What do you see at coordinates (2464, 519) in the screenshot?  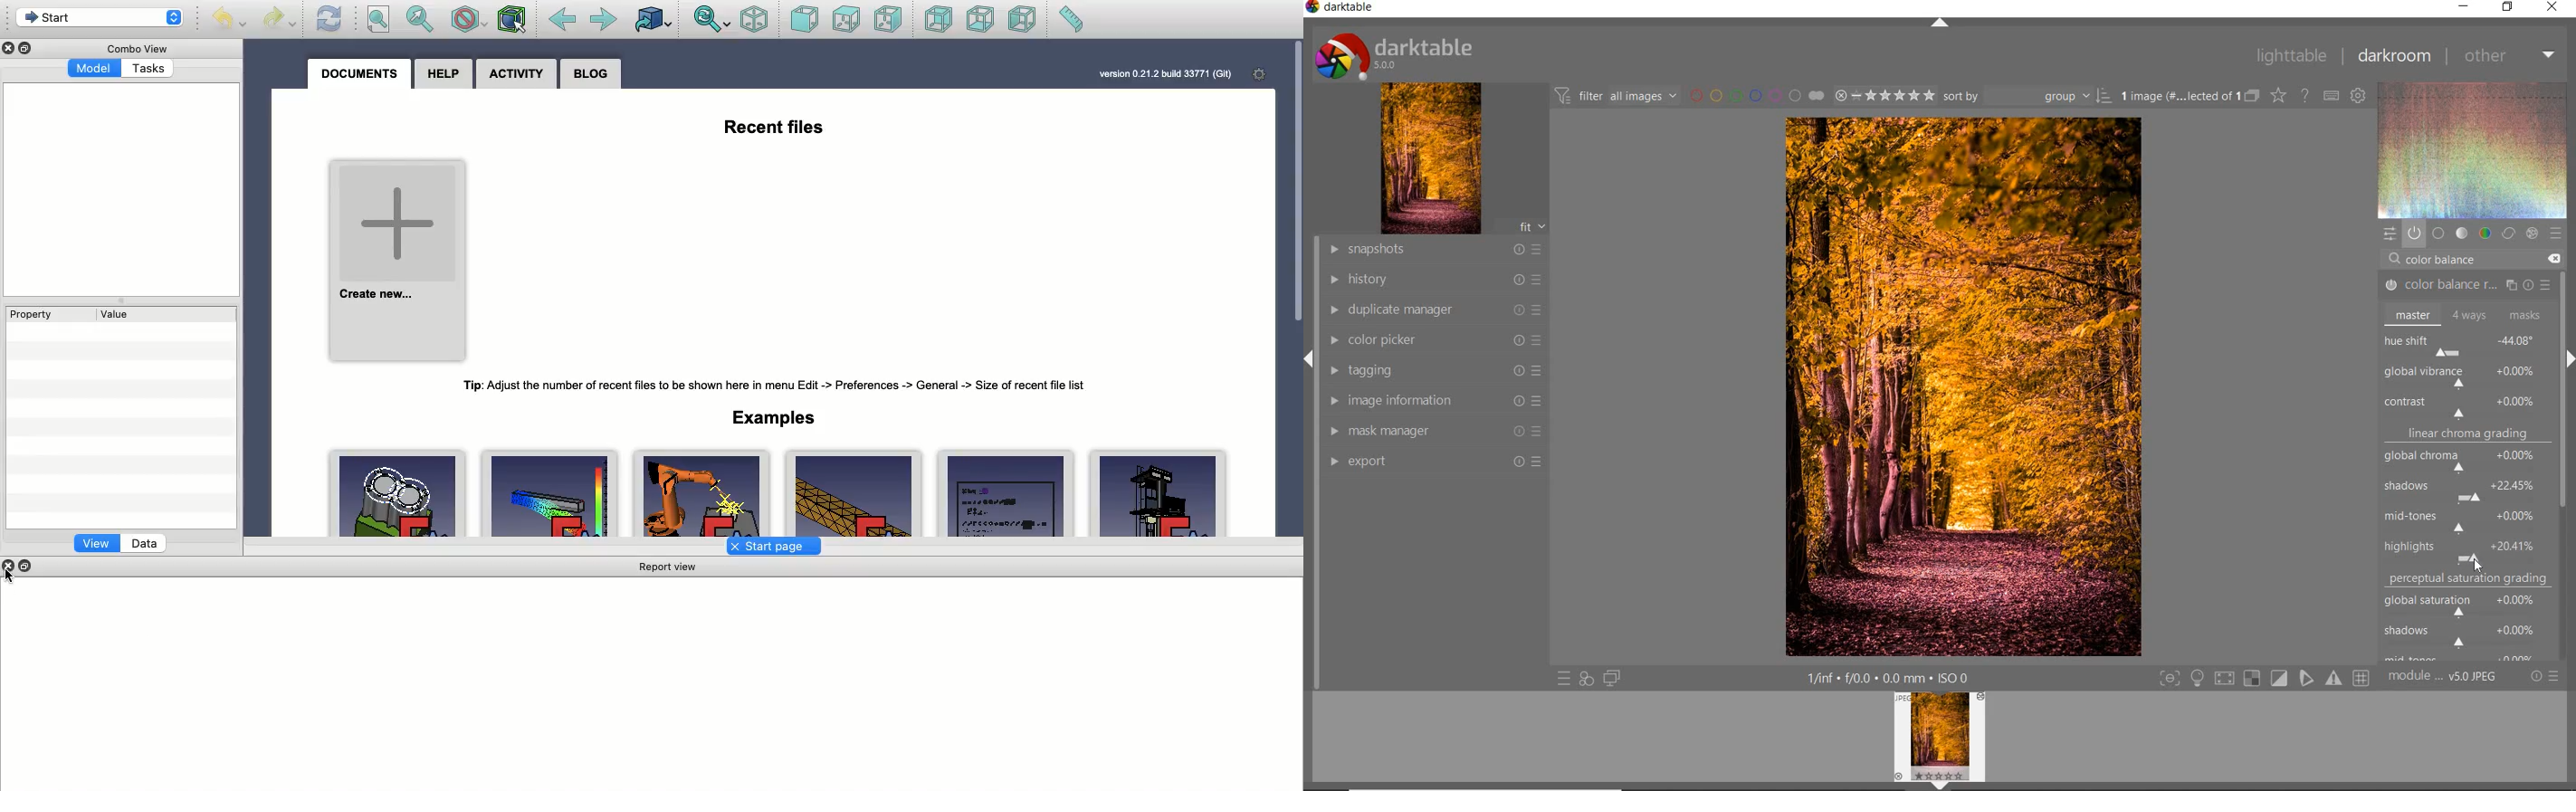 I see `mid-tones` at bounding box center [2464, 519].